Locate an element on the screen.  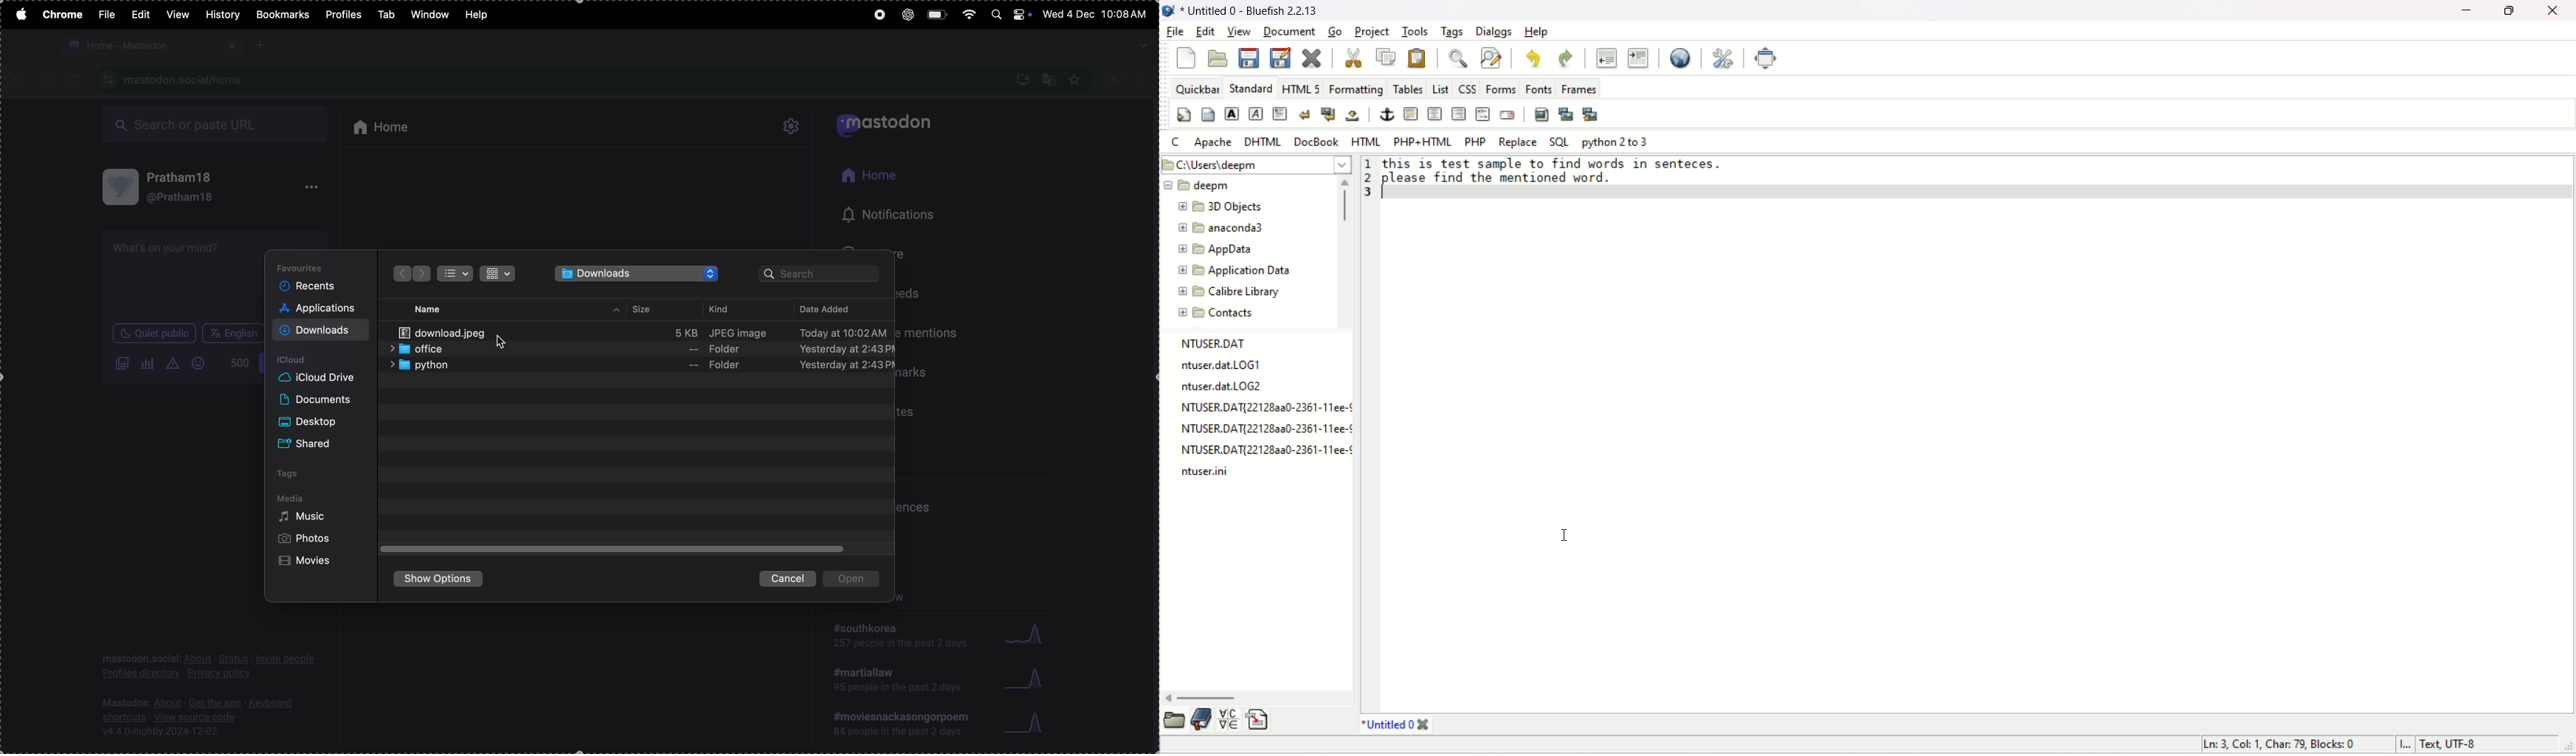
# southkorea is located at coordinates (899, 639).